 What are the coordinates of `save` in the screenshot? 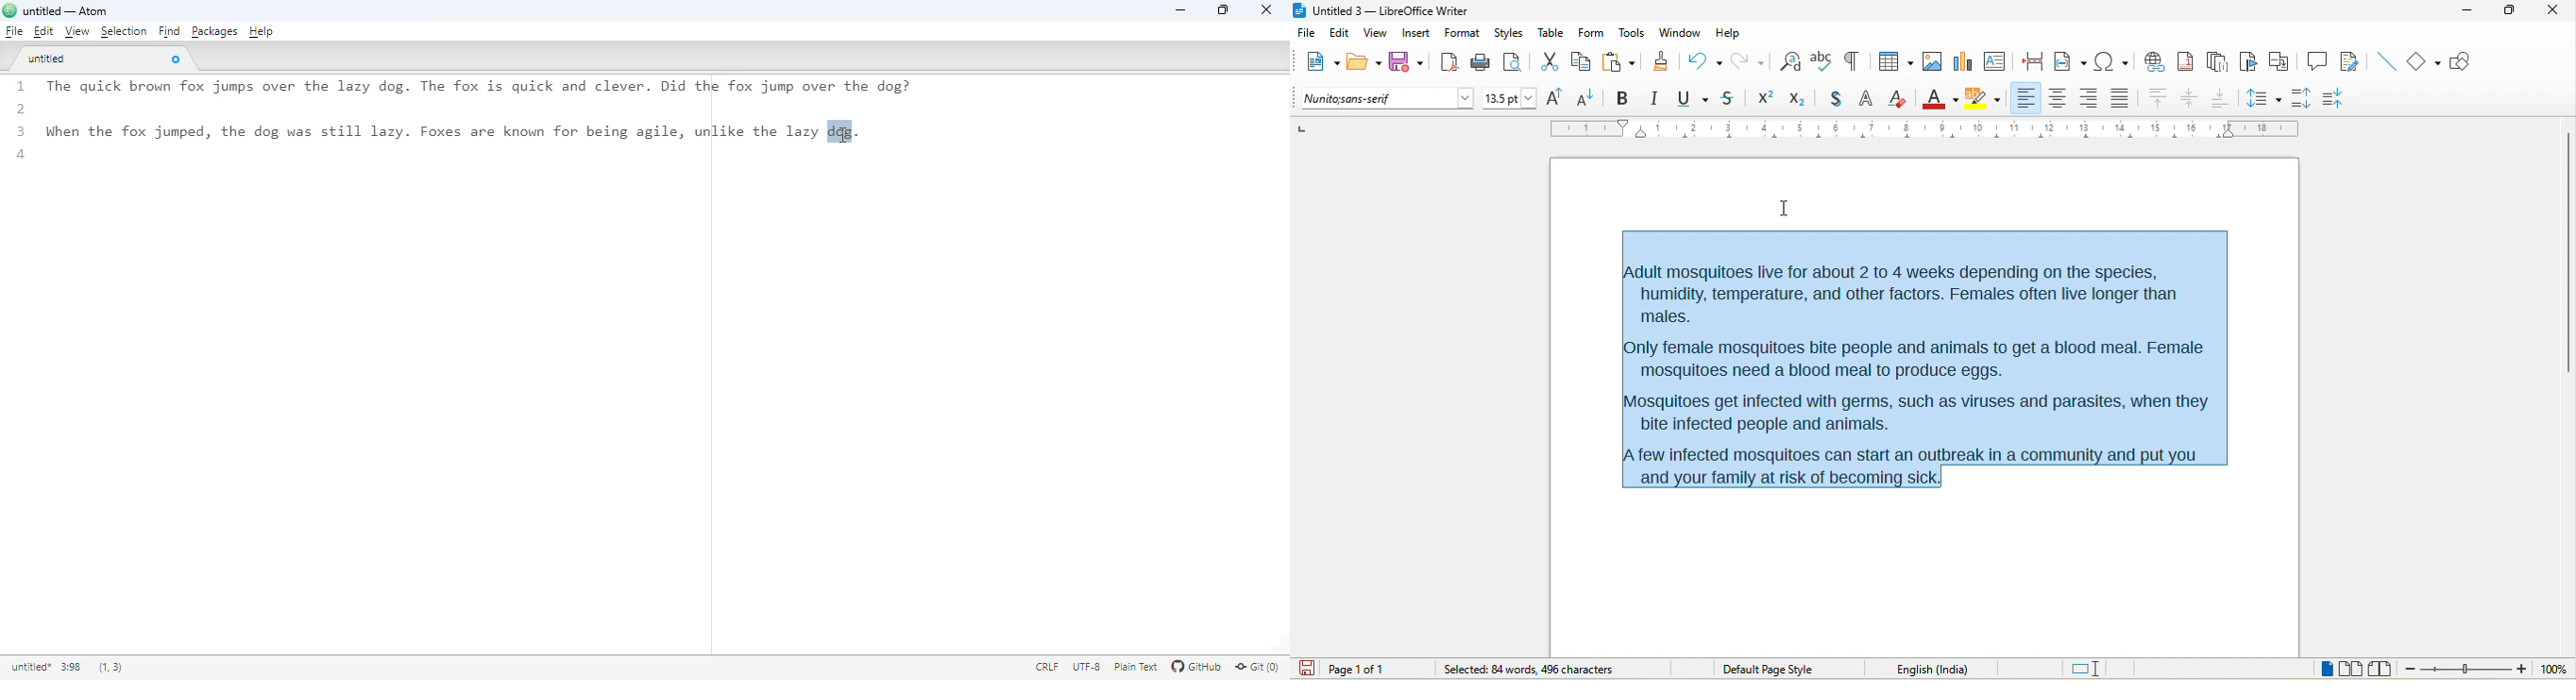 It's located at (1408, 62).